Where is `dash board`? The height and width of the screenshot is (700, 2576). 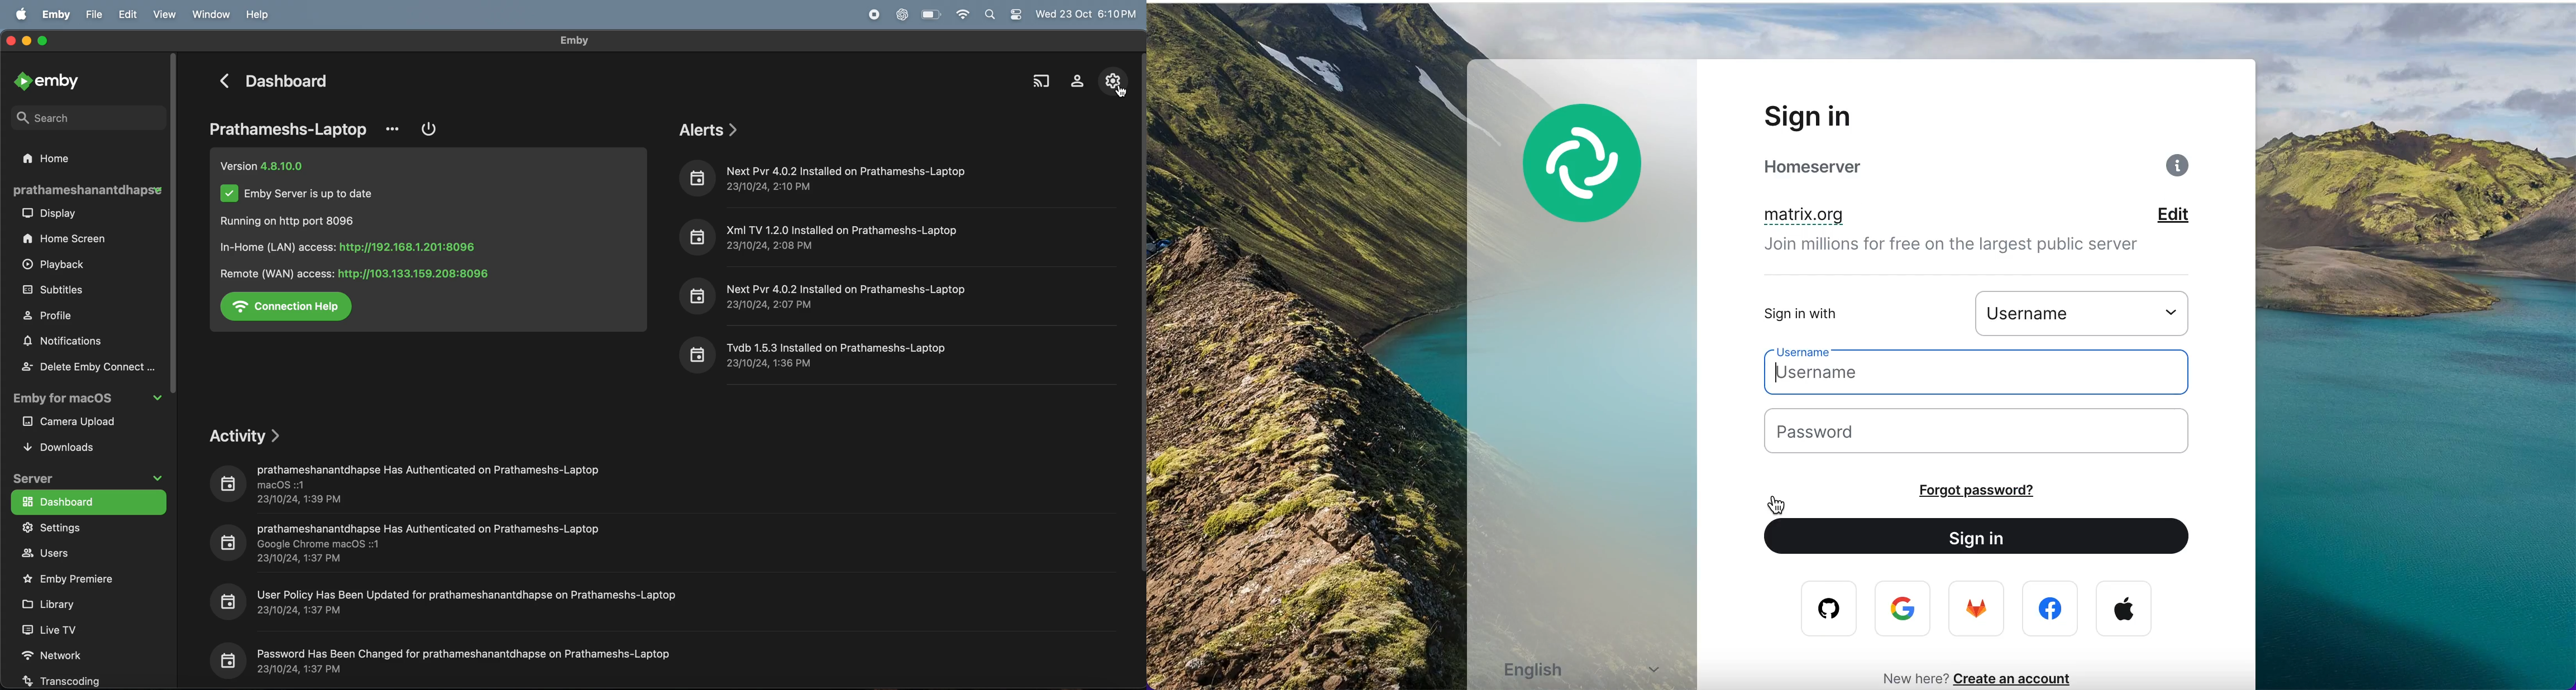
dash board is located at coordinates (88, 502).